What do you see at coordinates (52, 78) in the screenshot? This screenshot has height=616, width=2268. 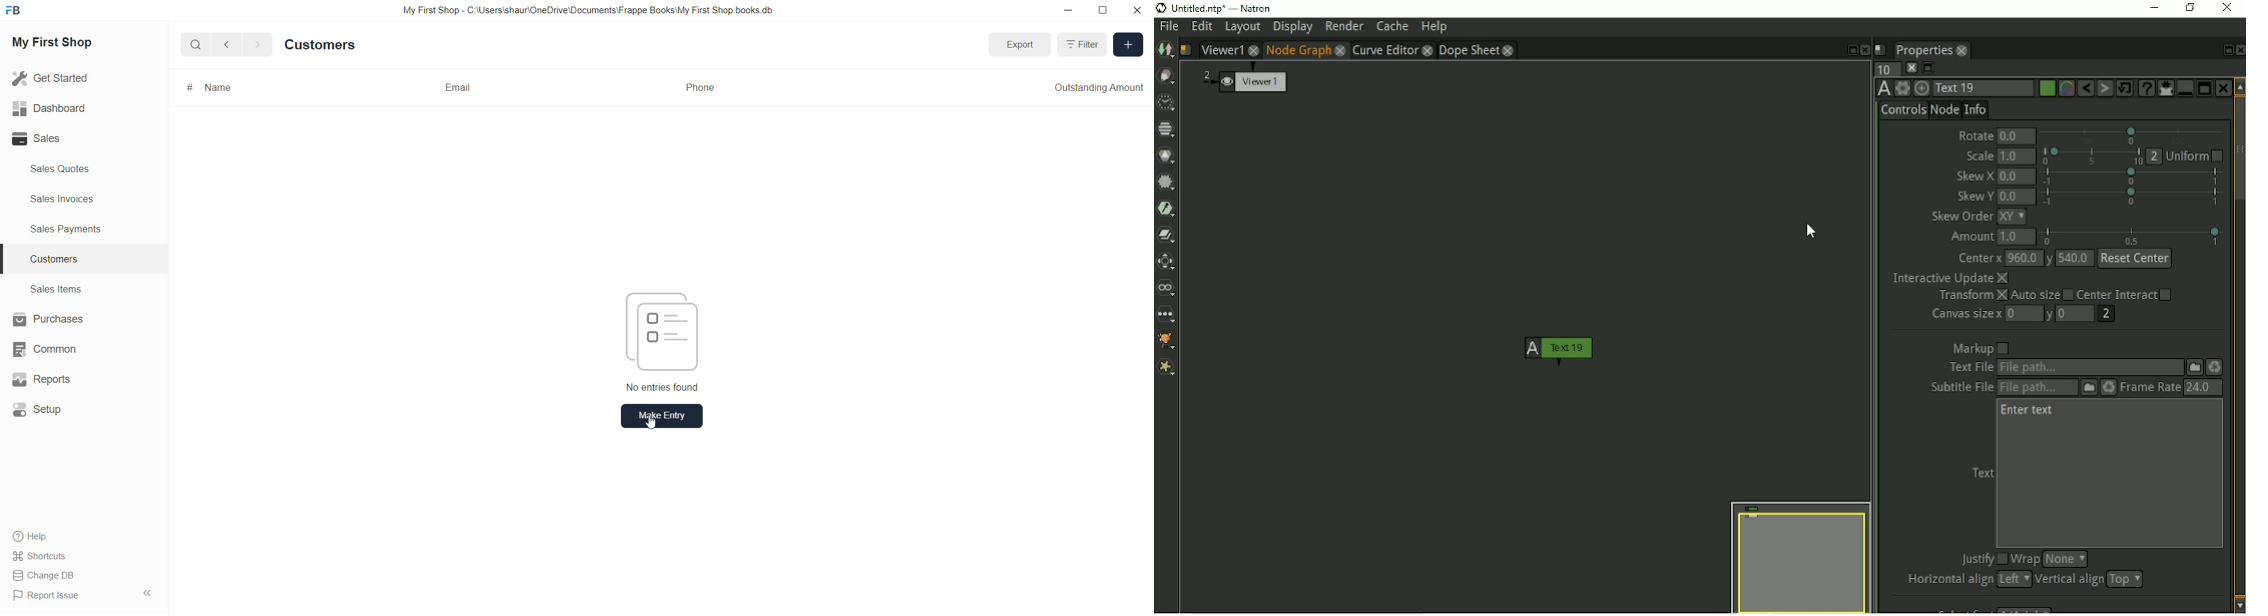 I see `Get Started` at bounding box center [52, 78].